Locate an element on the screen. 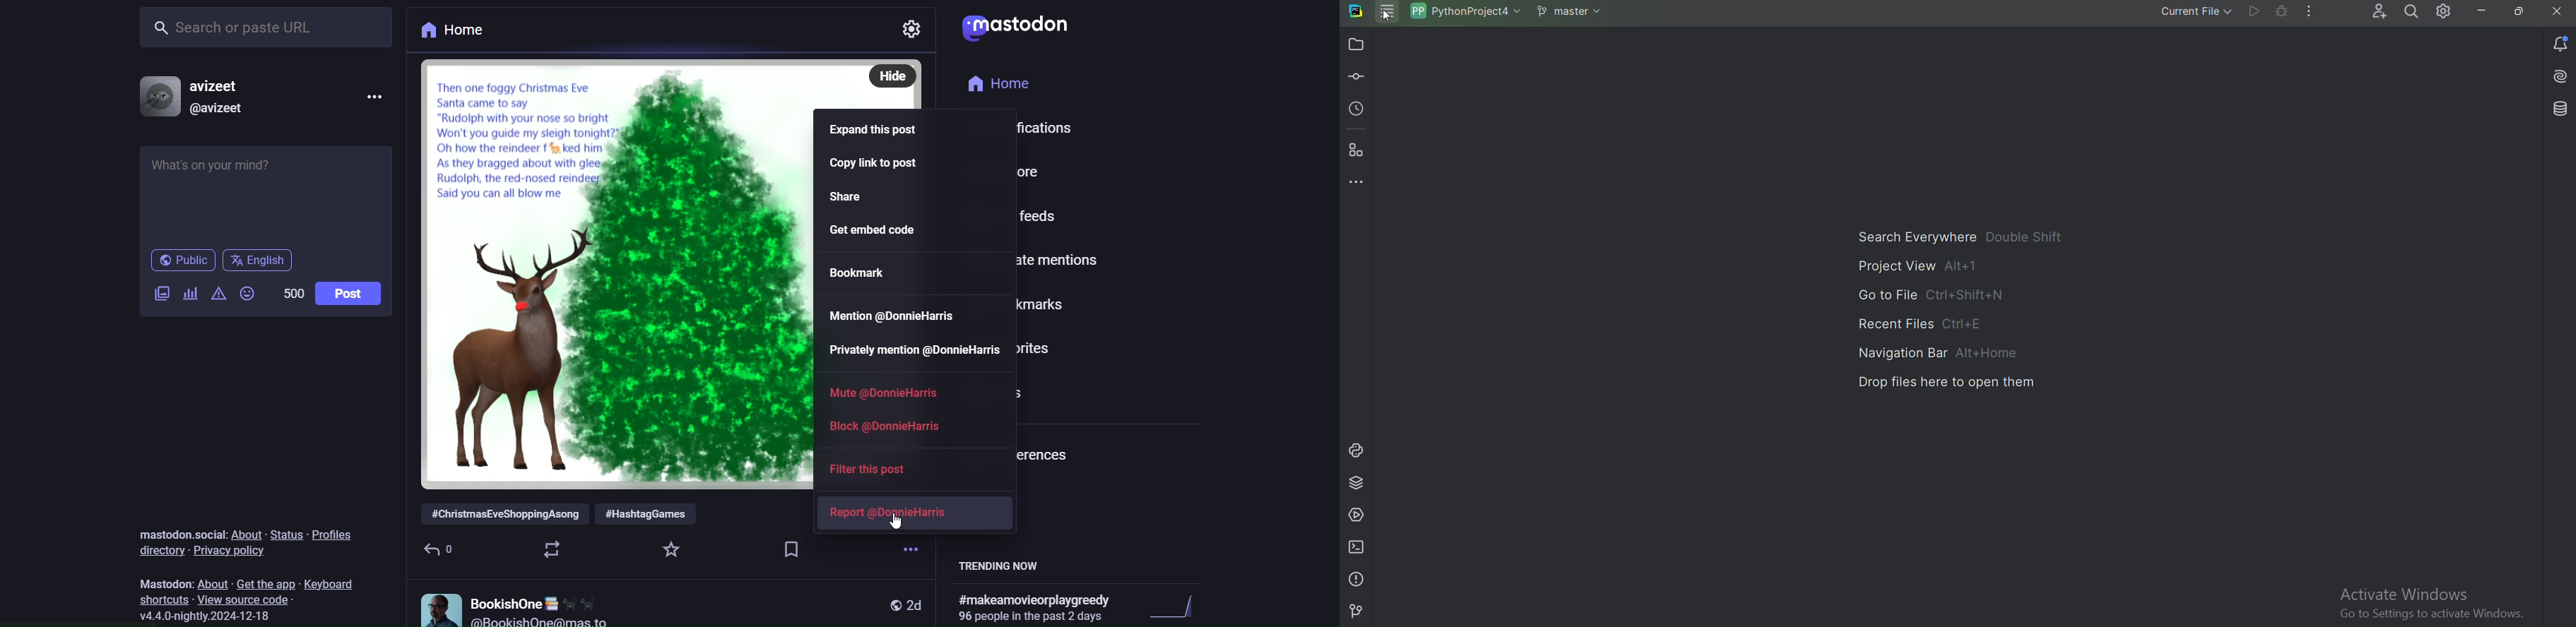  search is located at coordinates (272, 26).